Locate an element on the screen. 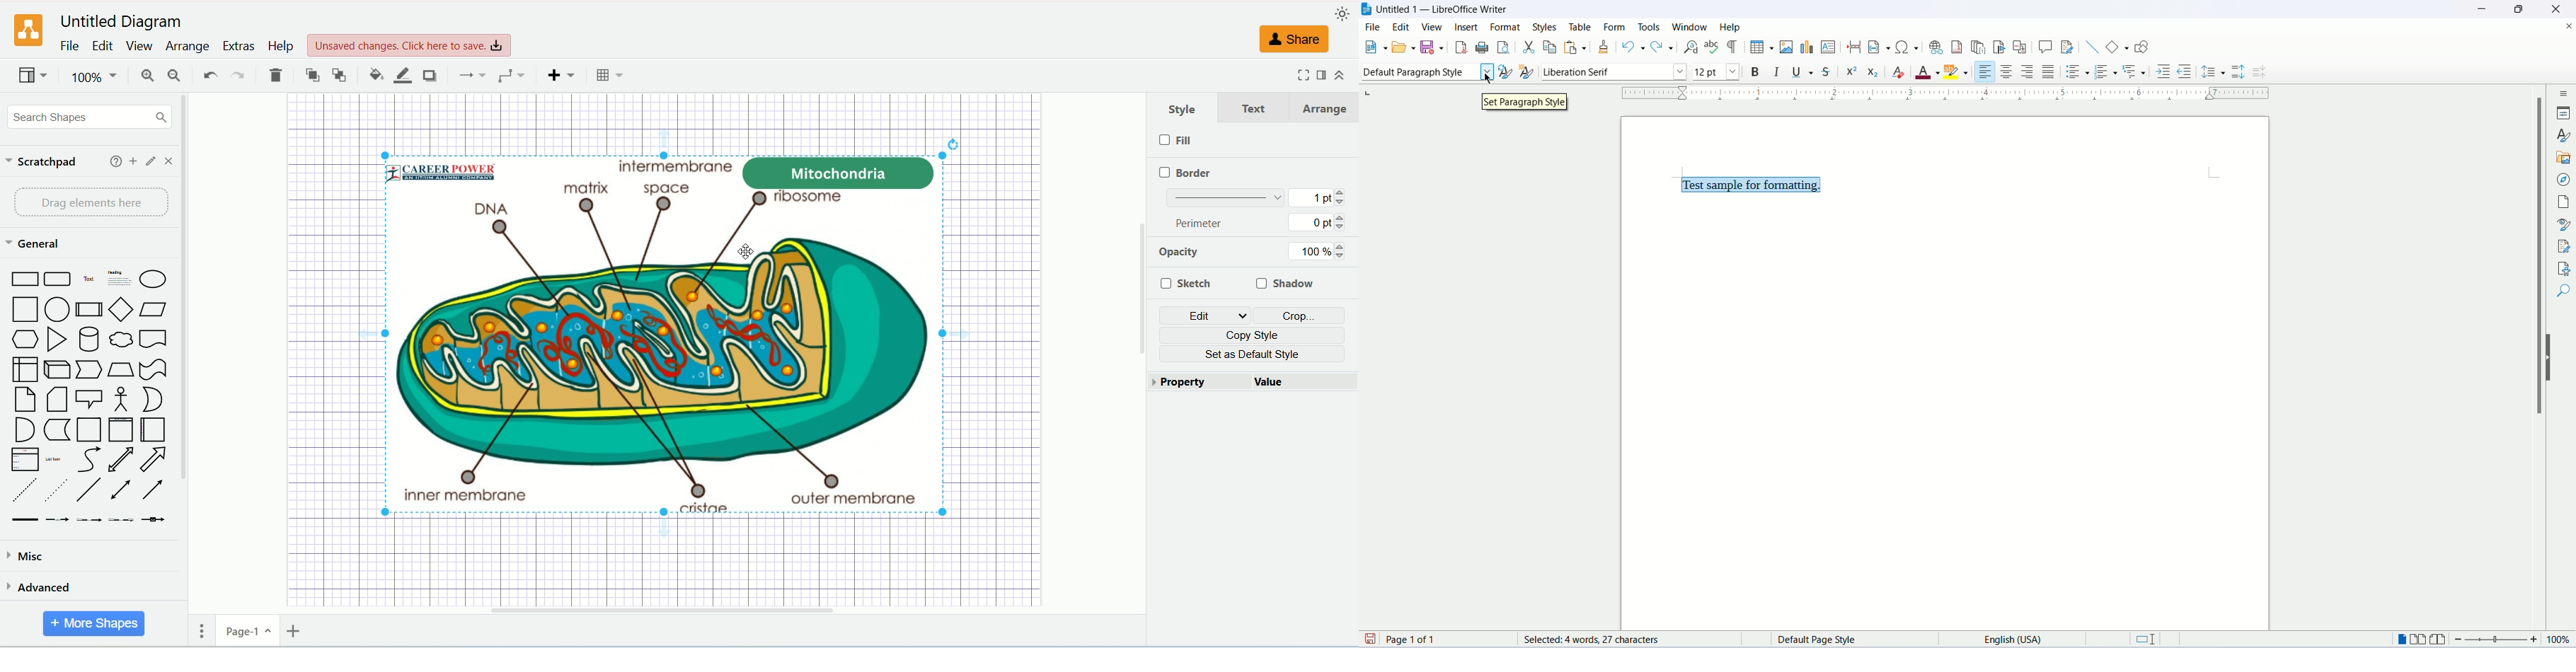 Image resolution: width=2576 pixels, height=672 pixels. Link is located at coordinates (25, 521).